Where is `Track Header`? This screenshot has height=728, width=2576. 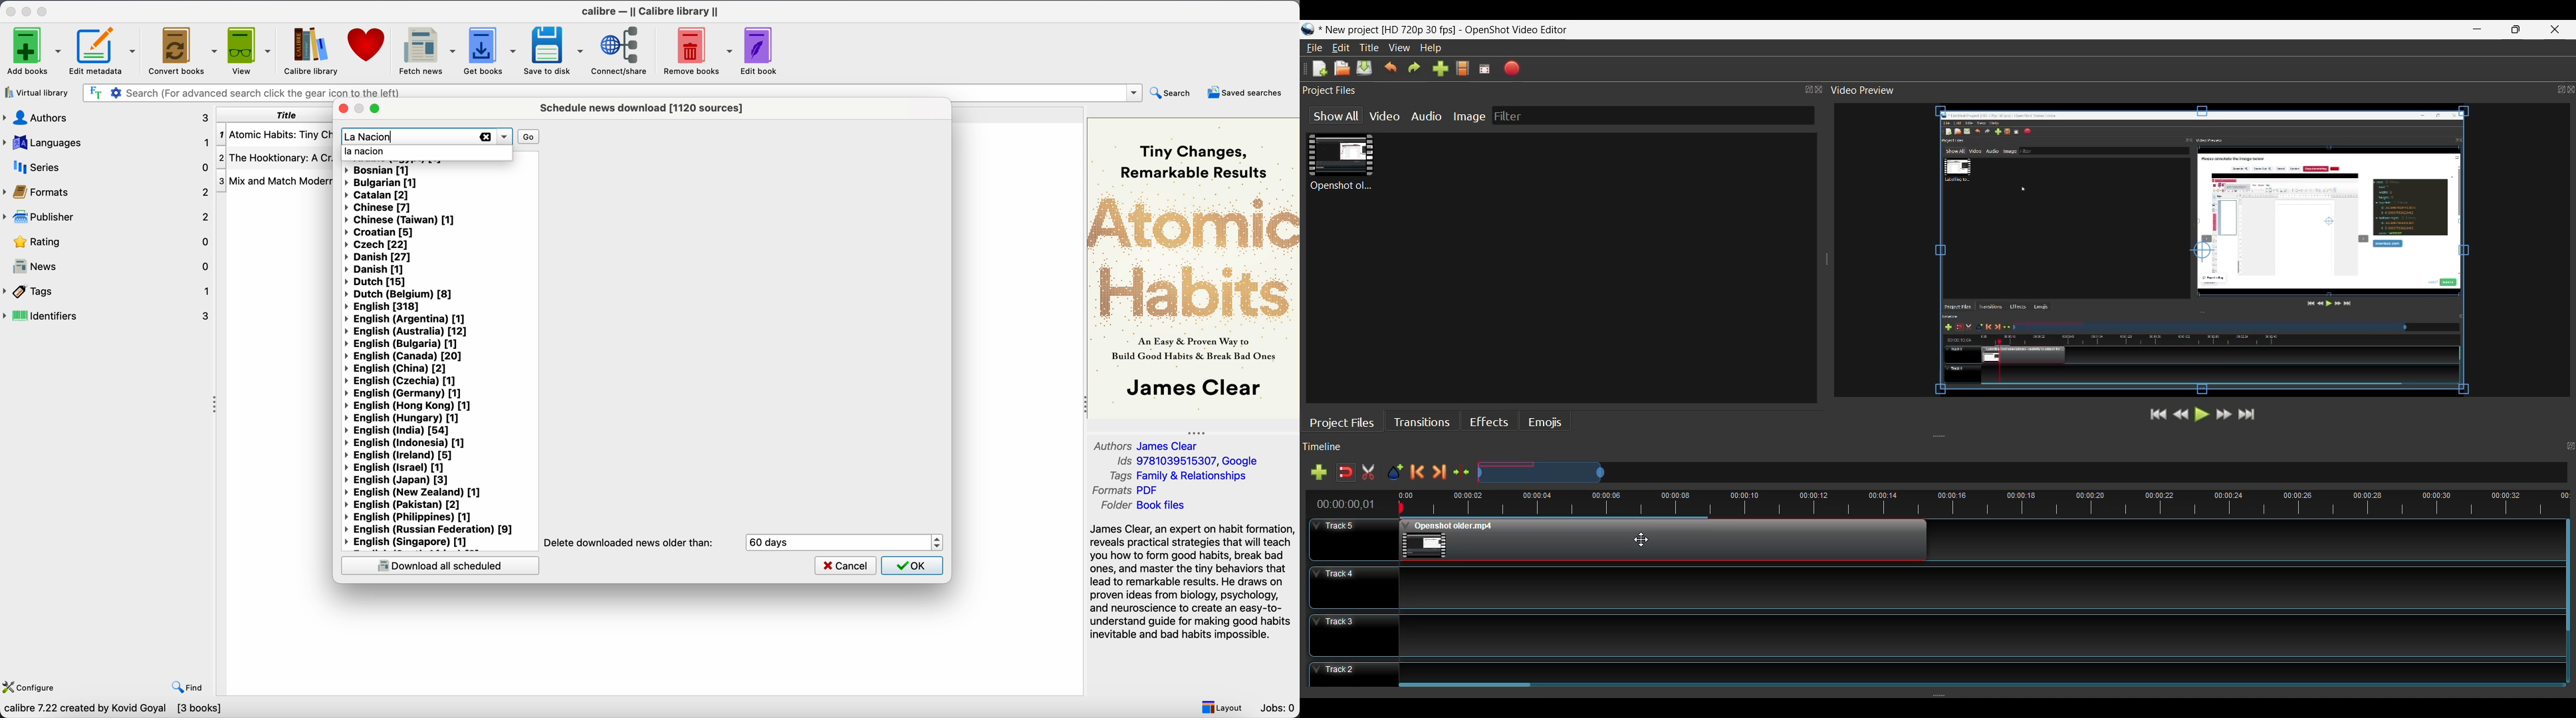
Track Header is located at coordinates (1353, 674).